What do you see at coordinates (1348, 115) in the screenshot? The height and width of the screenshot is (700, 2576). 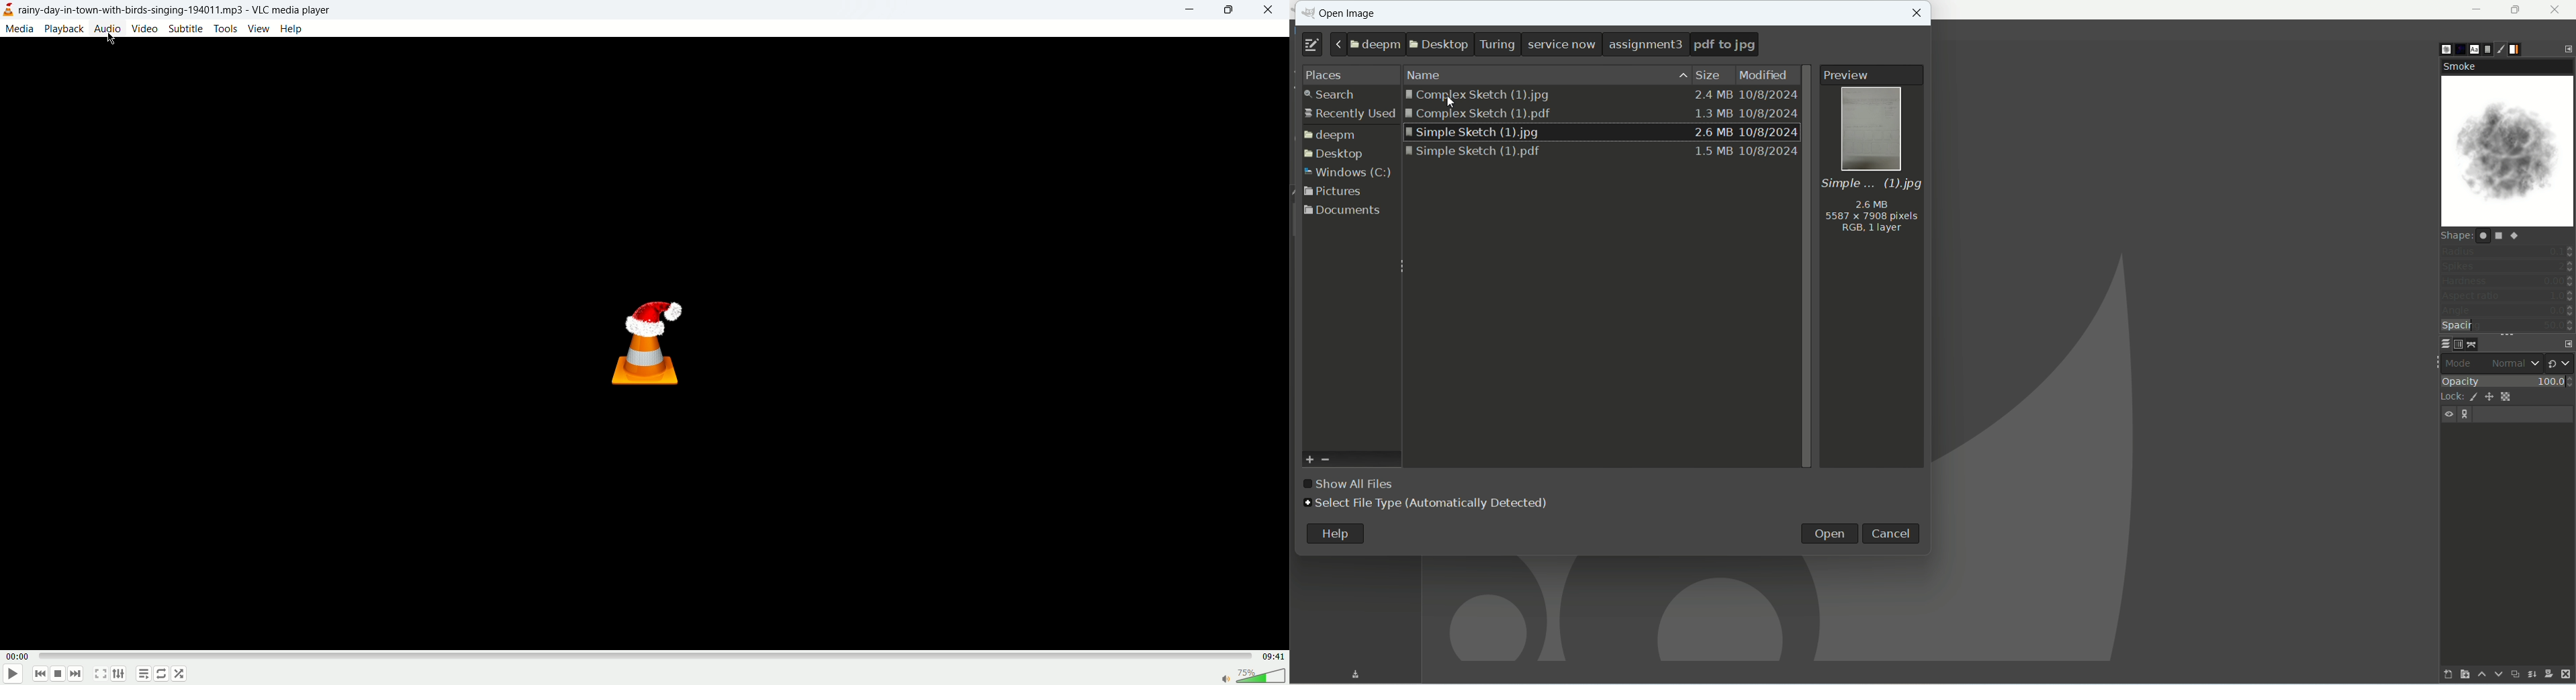 I see `ecently used` at bounding box center [1348, 115].